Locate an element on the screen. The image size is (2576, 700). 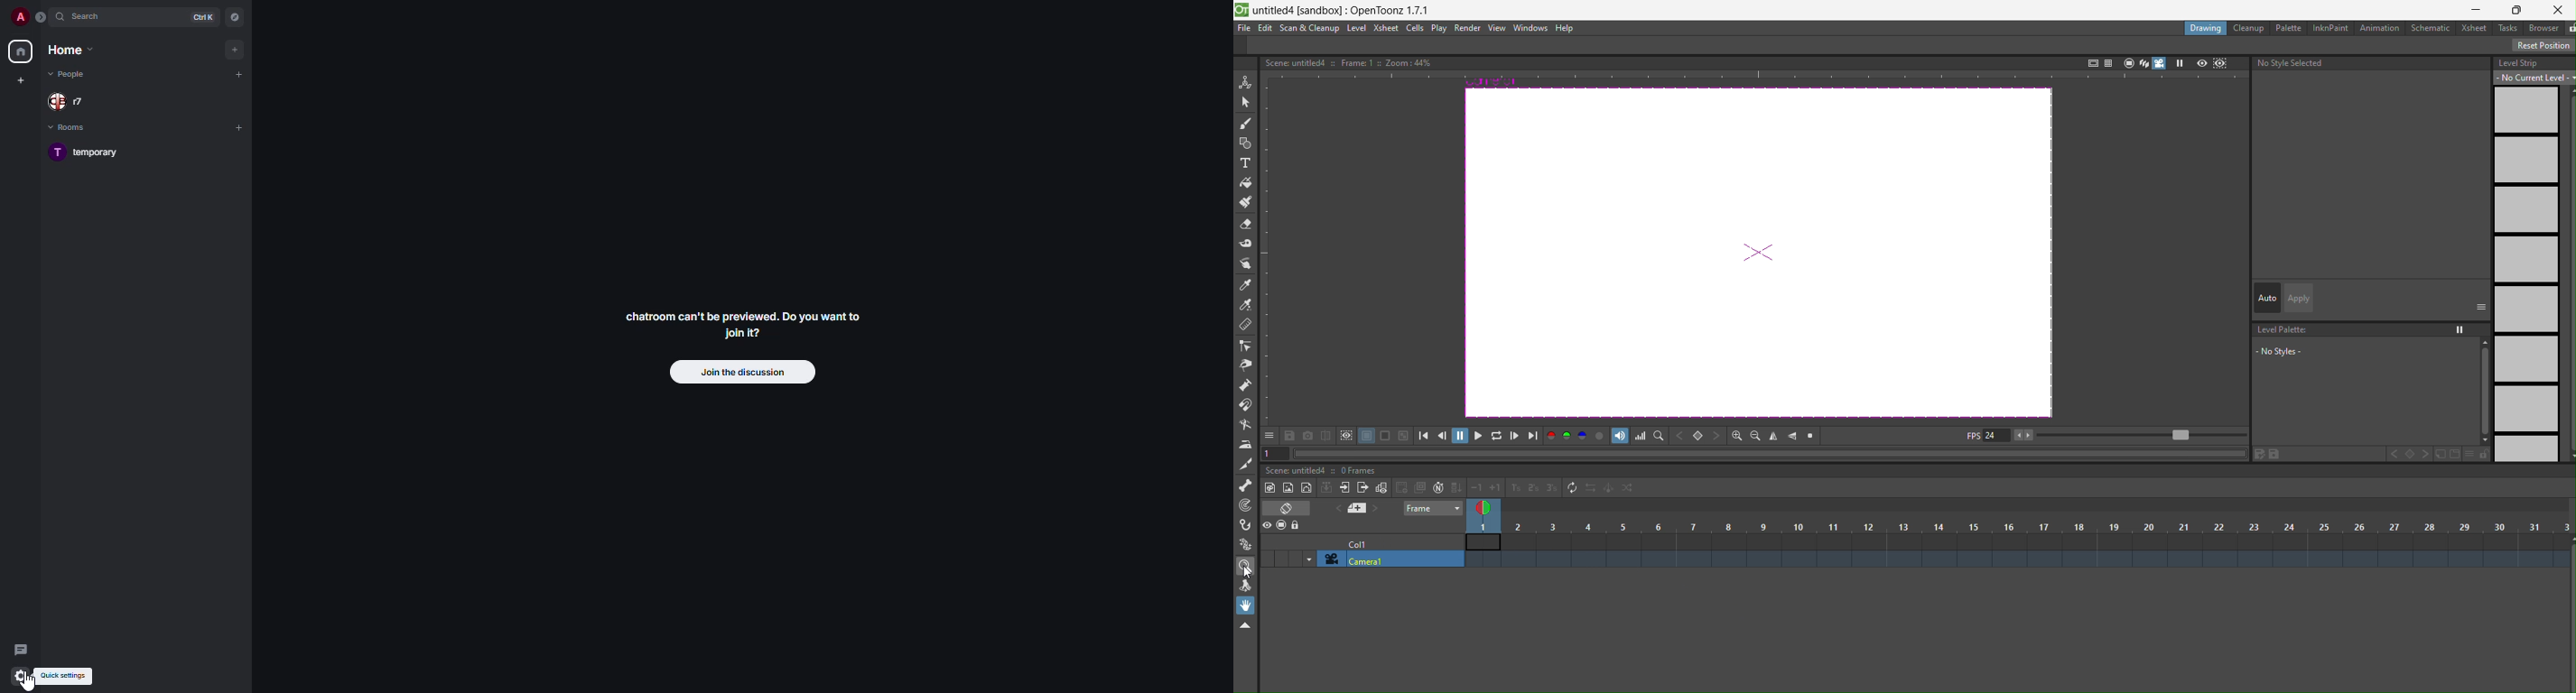
add is located at coordinates (239, 74).